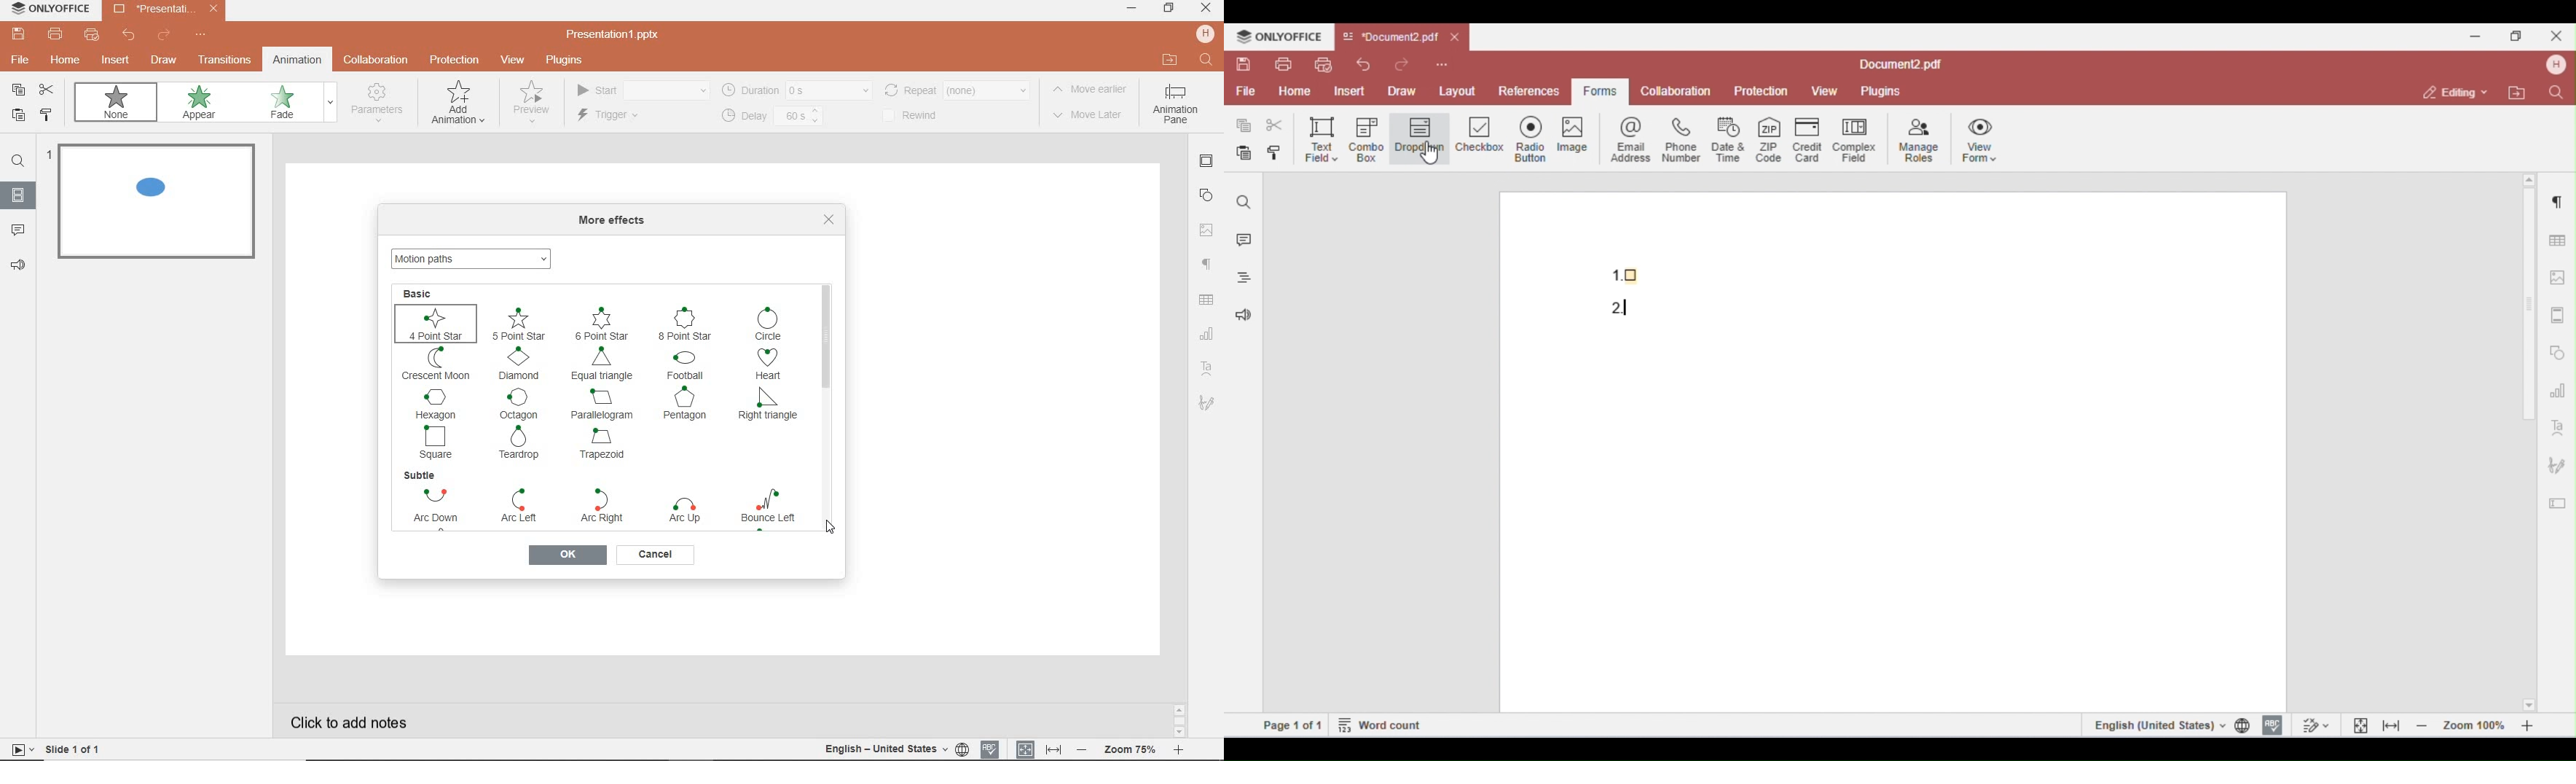 The height and width of the screenshot is (784, 2576). I want to click on Animation pane, so click(1175, 106).